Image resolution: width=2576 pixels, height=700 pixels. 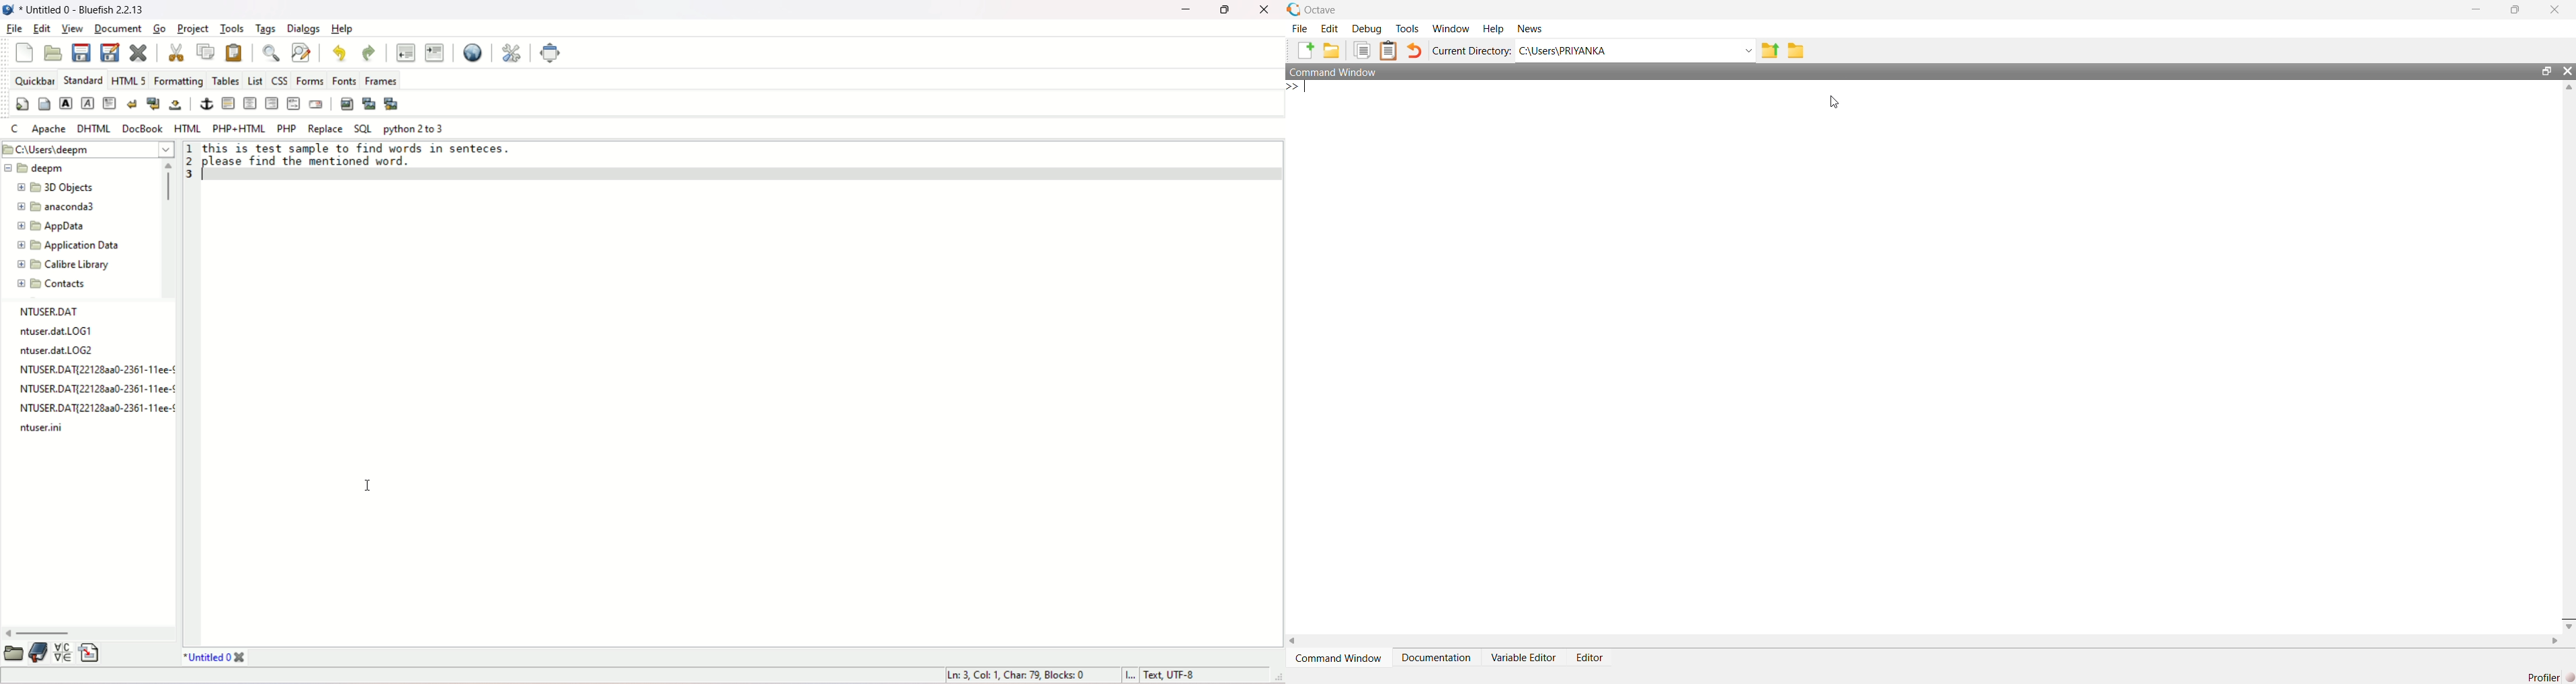 I want to click on Apache, so click(x=49, y=129).